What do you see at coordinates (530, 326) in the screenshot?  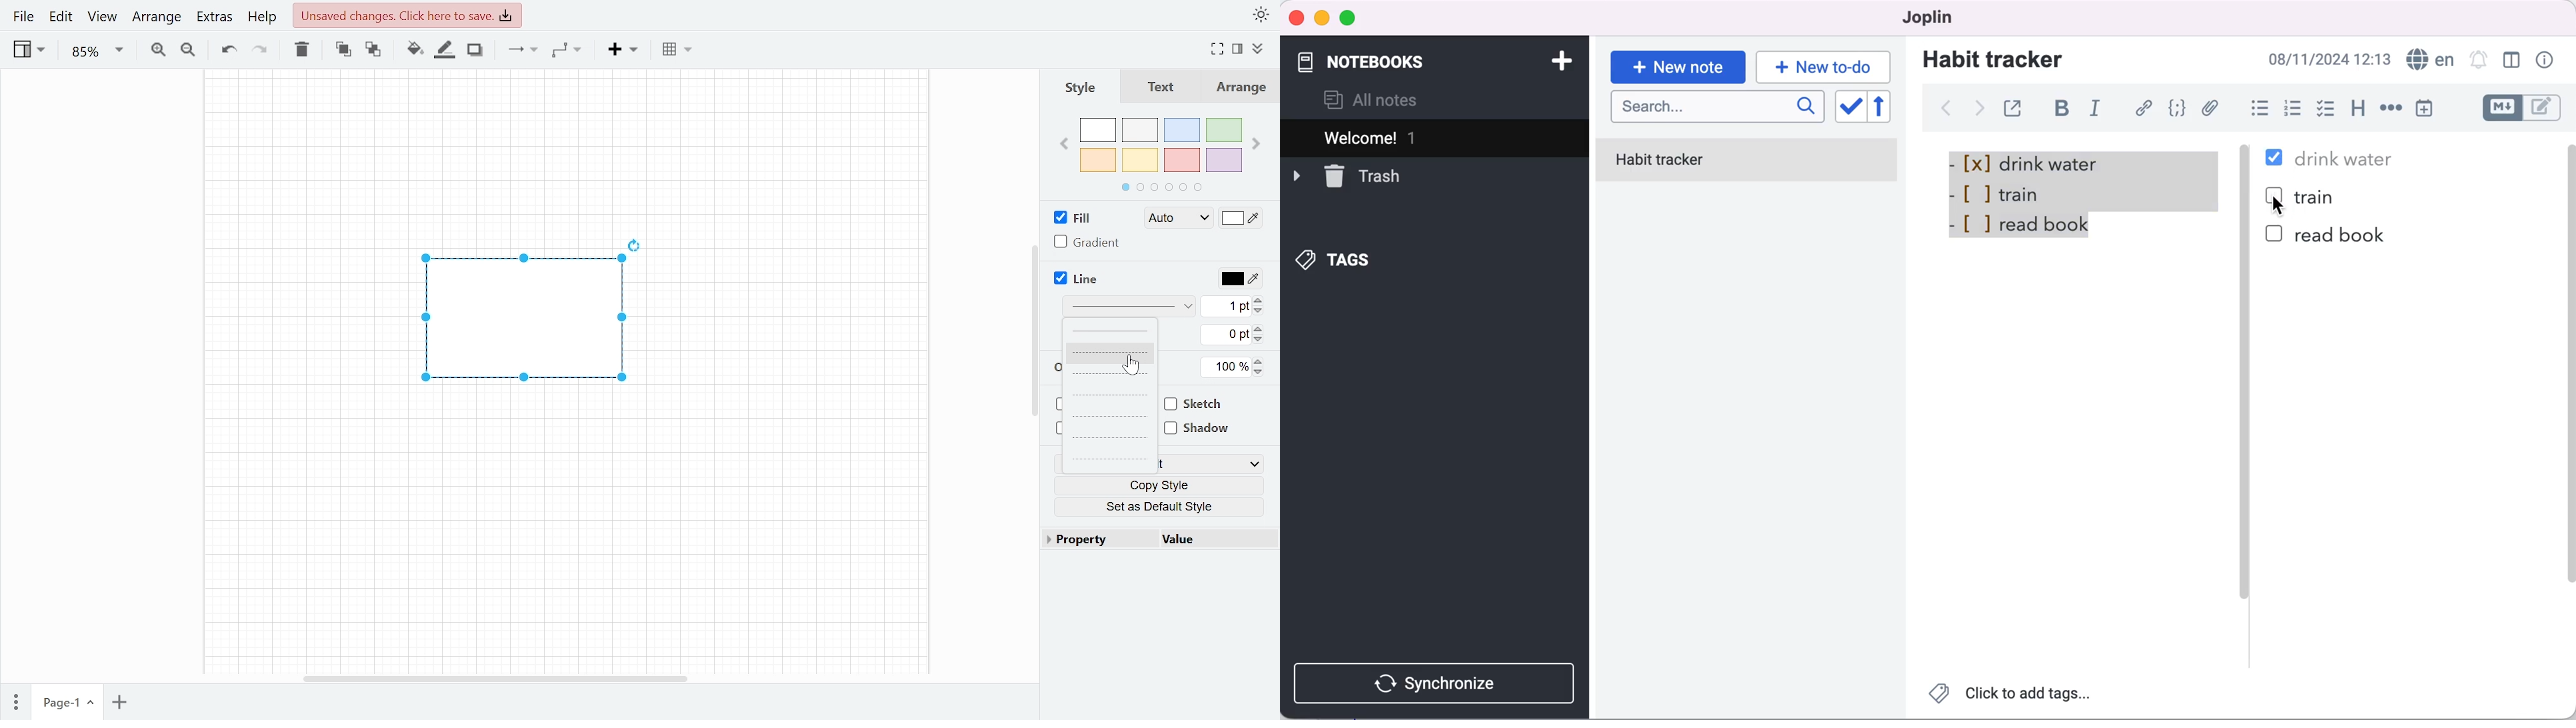 I see `Current shape` at bounding box center [530, 326].